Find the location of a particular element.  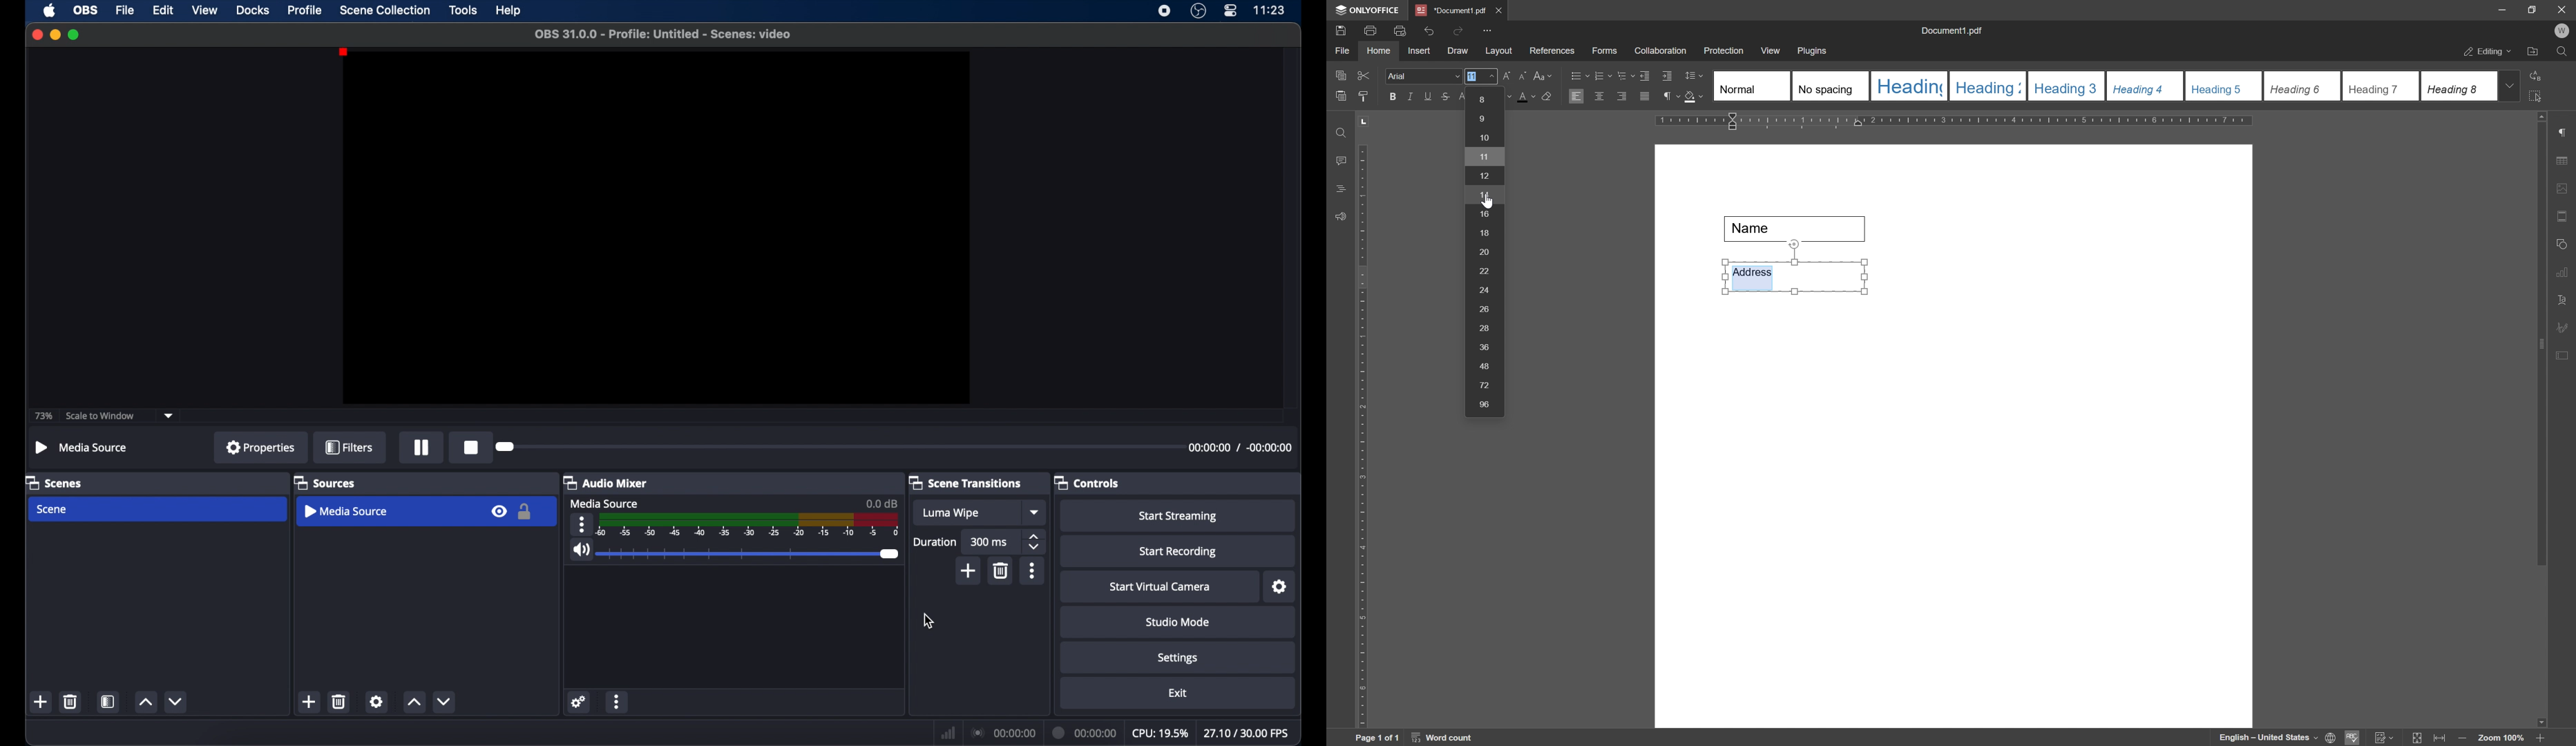

volume is located at coordinates (580, 550).